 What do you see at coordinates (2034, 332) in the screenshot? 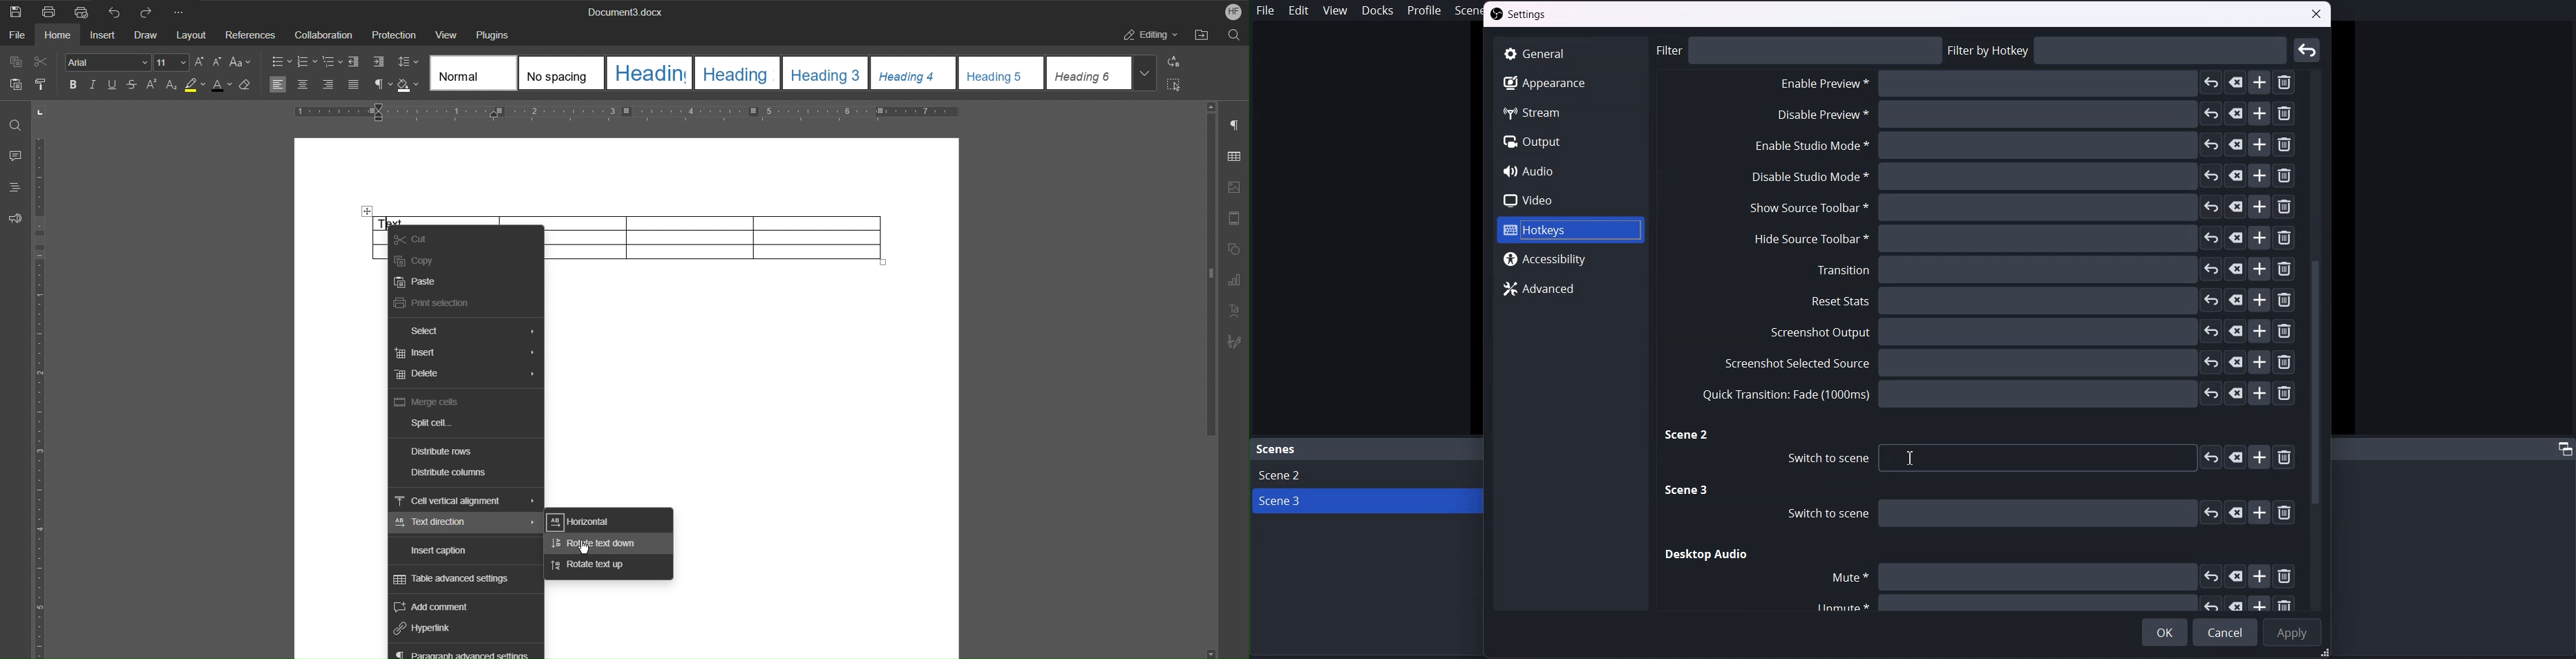
I see `Screenshot output` at bounding box center [2034, 332].